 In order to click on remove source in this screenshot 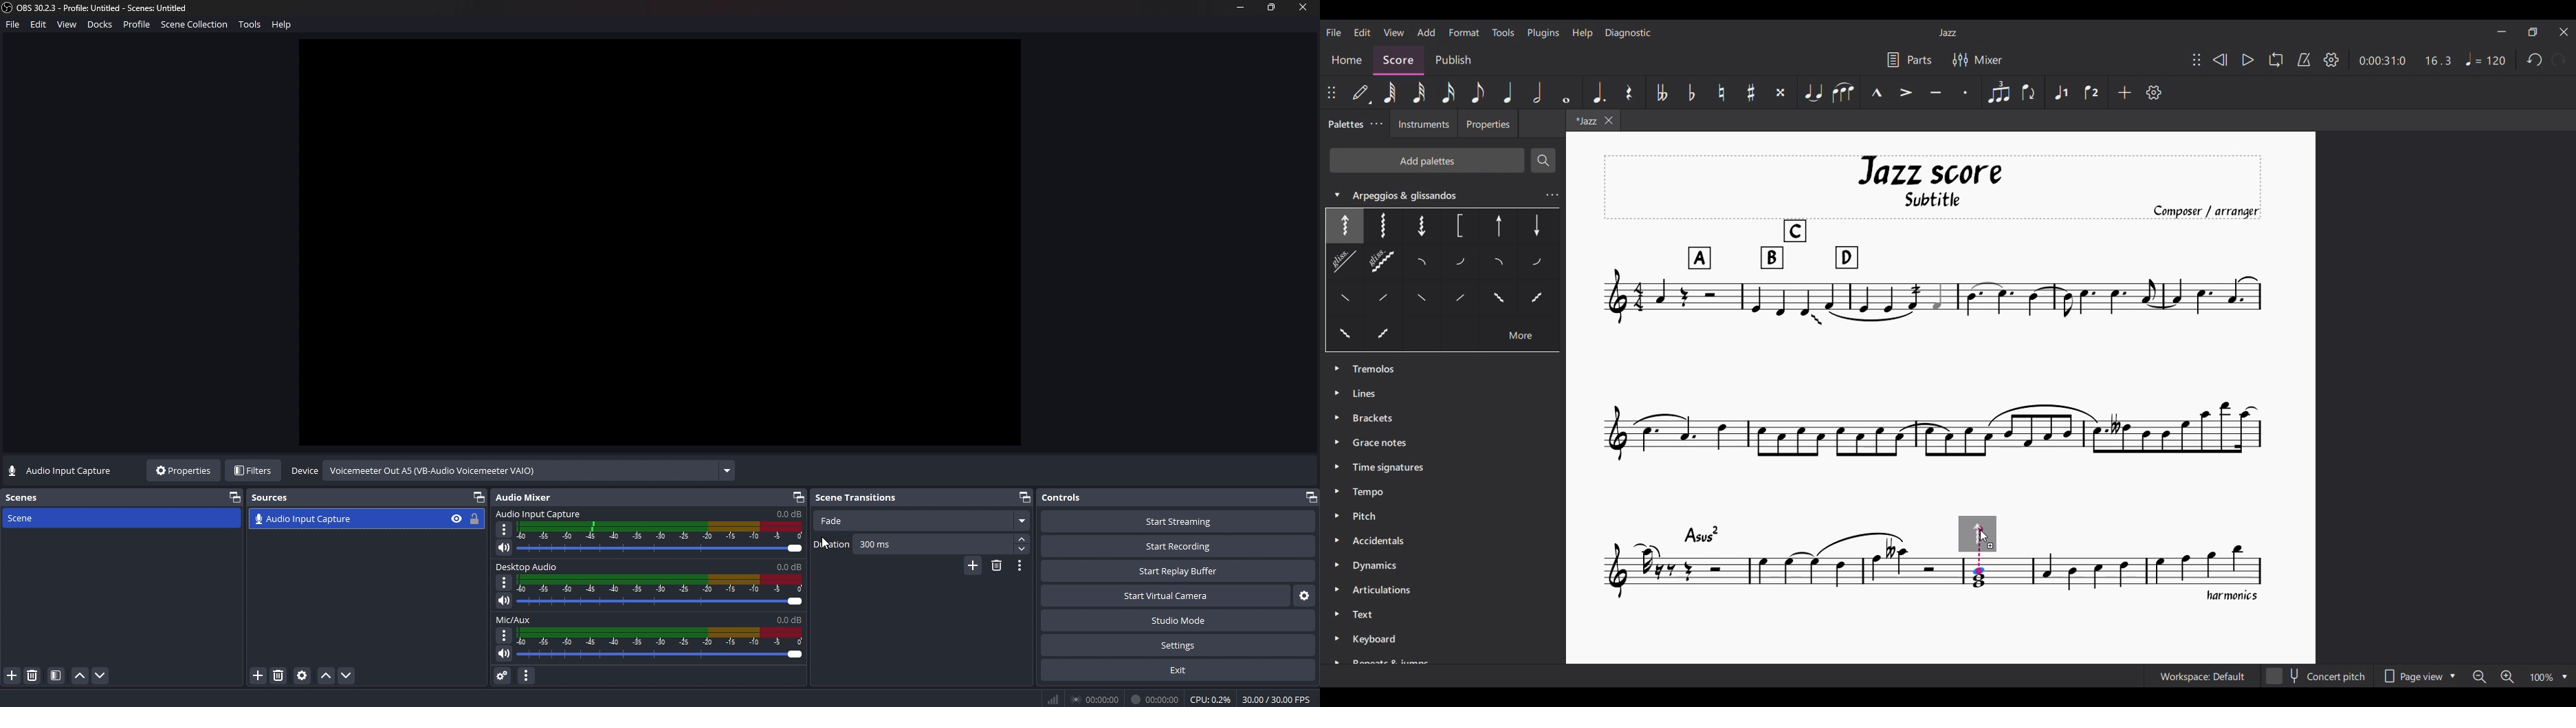, I will do `click(278, 675)`.